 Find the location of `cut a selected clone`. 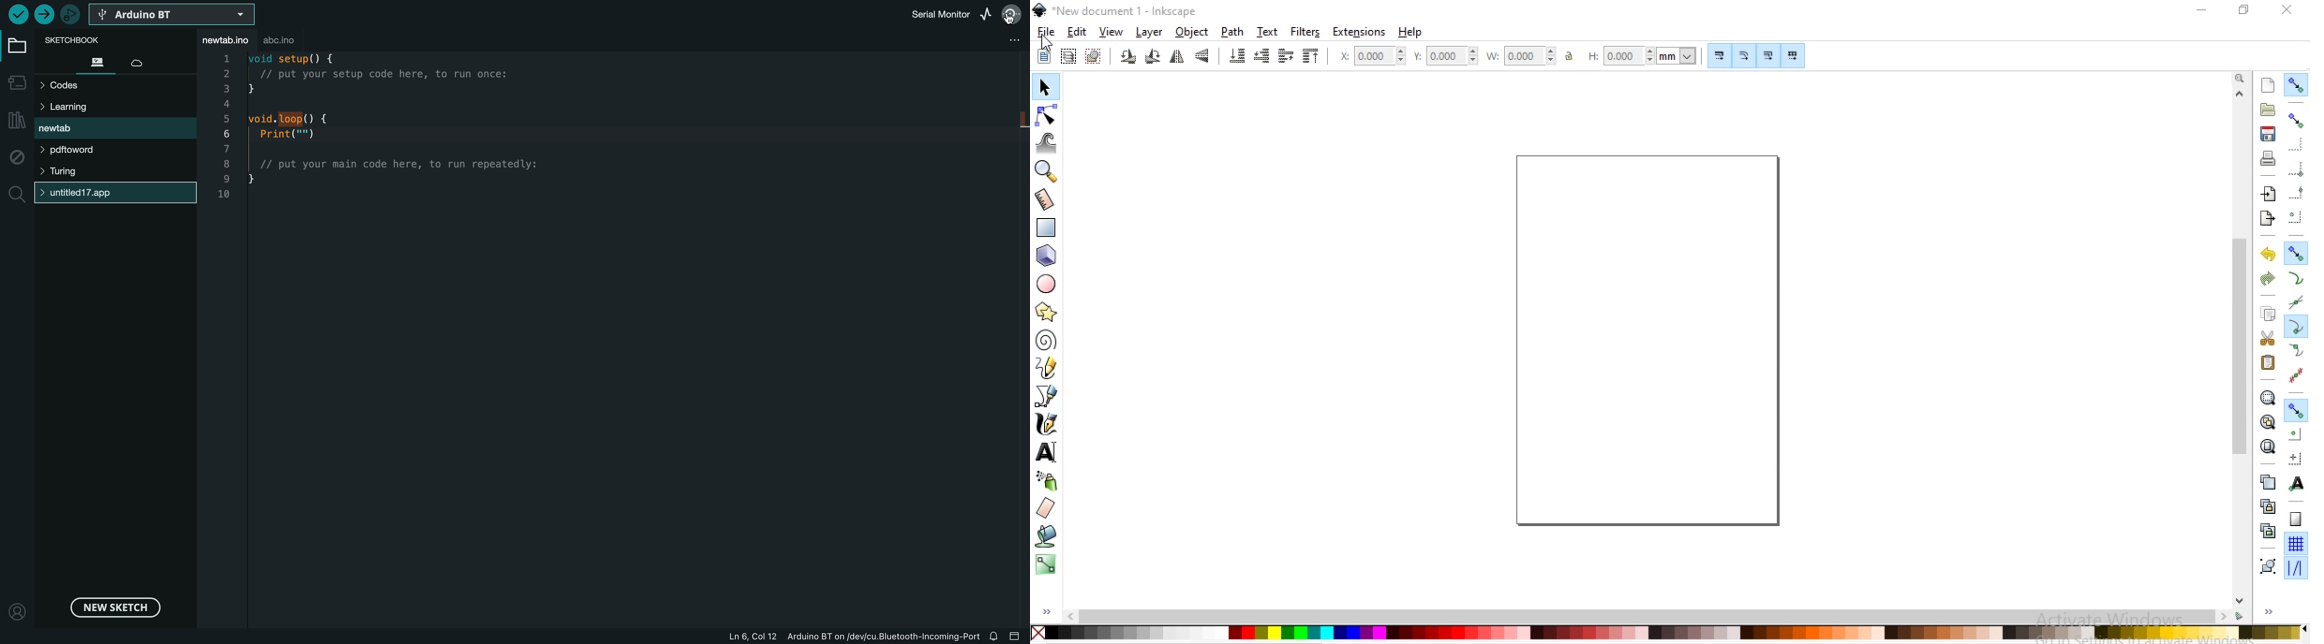

cut a selected clone is located at coordinates (2266, 533).